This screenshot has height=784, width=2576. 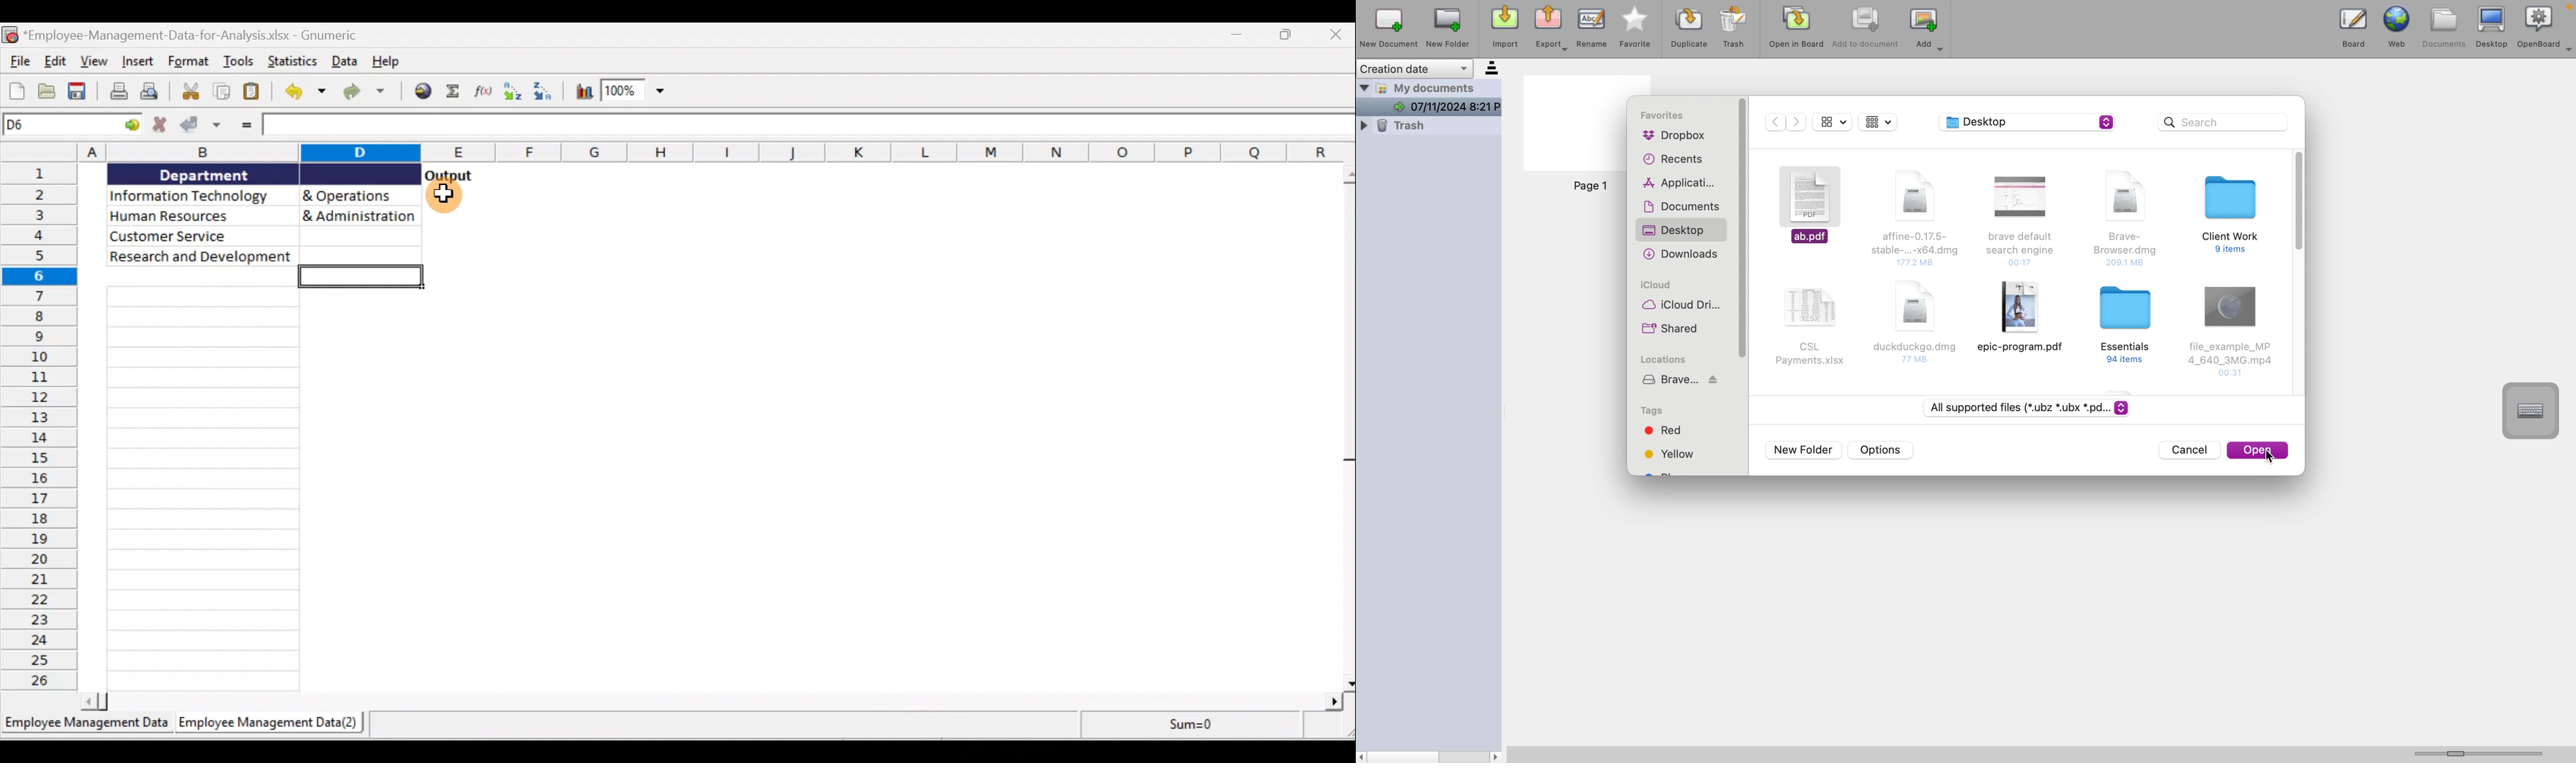 What do you see at coordinates (294, 62) in the screenshot?
I see `Statistics` at bounding box center [294, 62].